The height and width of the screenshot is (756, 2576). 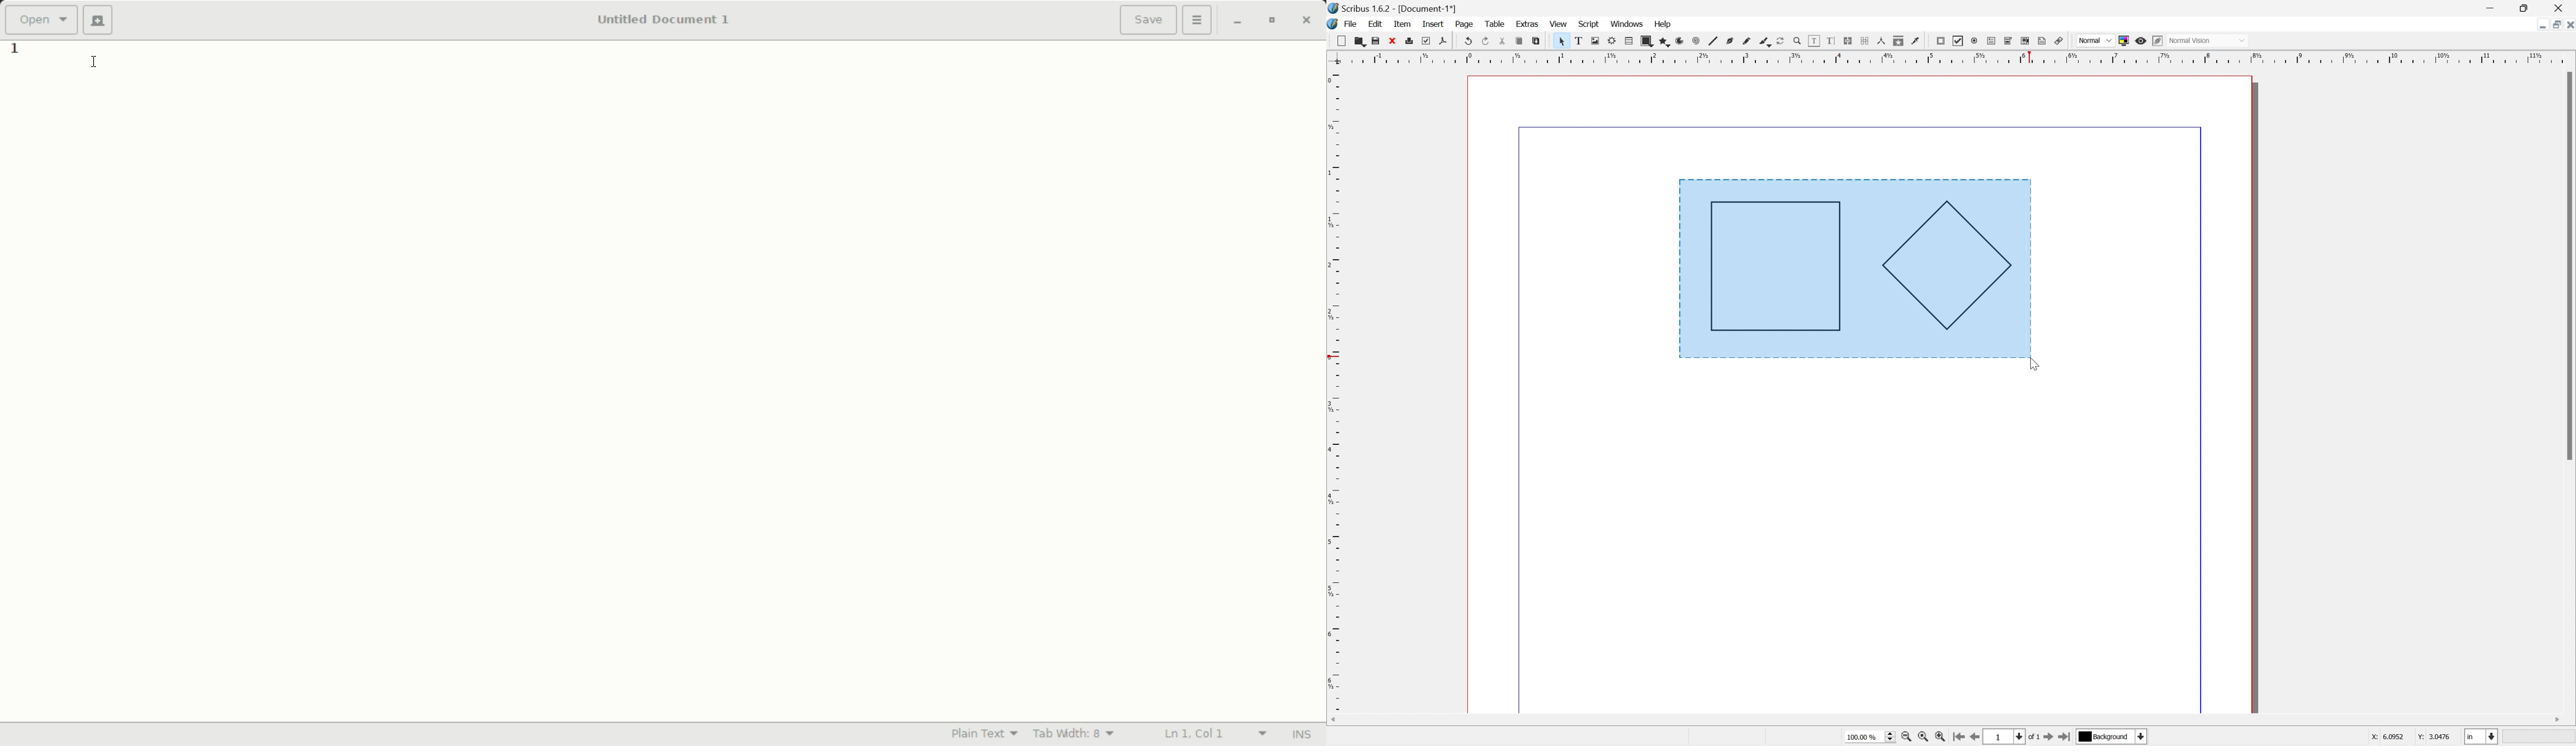 What do you see at coordinates (1991, 40) in the screenshot?
I see `pdf text field` at bounding box center [1991, 40].